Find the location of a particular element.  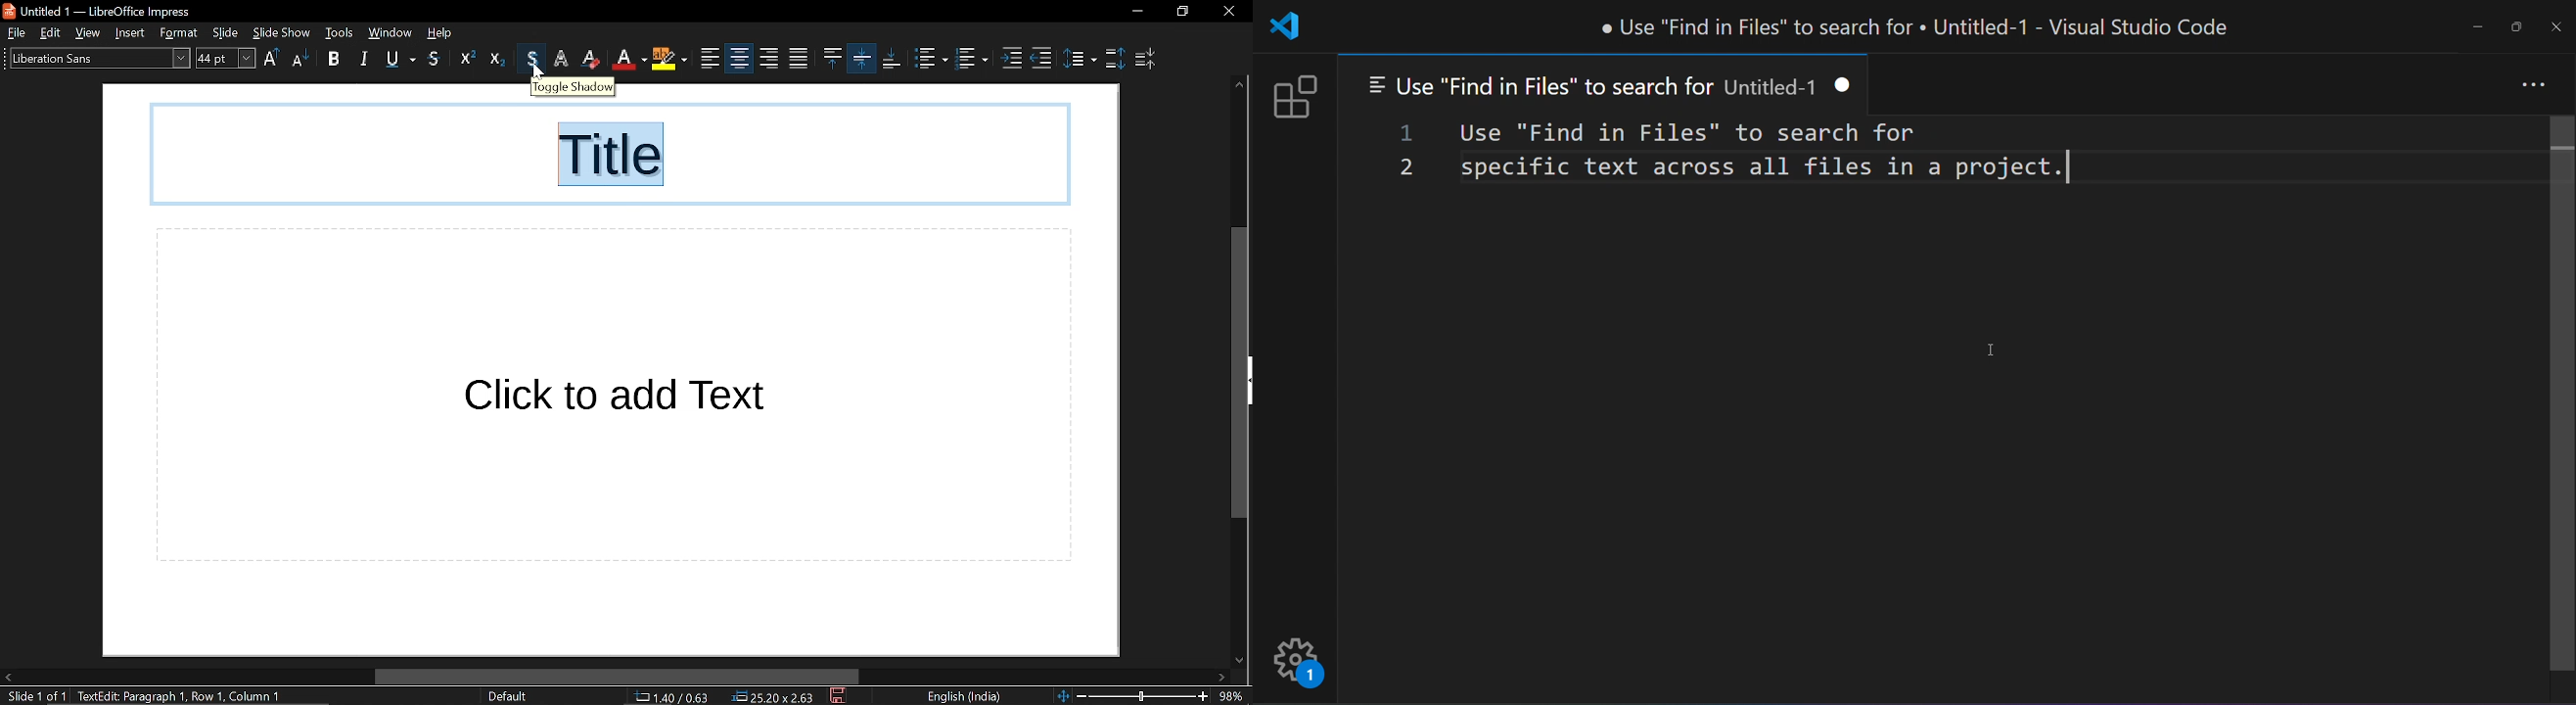

lowercase is located at coordinates (299, 61).